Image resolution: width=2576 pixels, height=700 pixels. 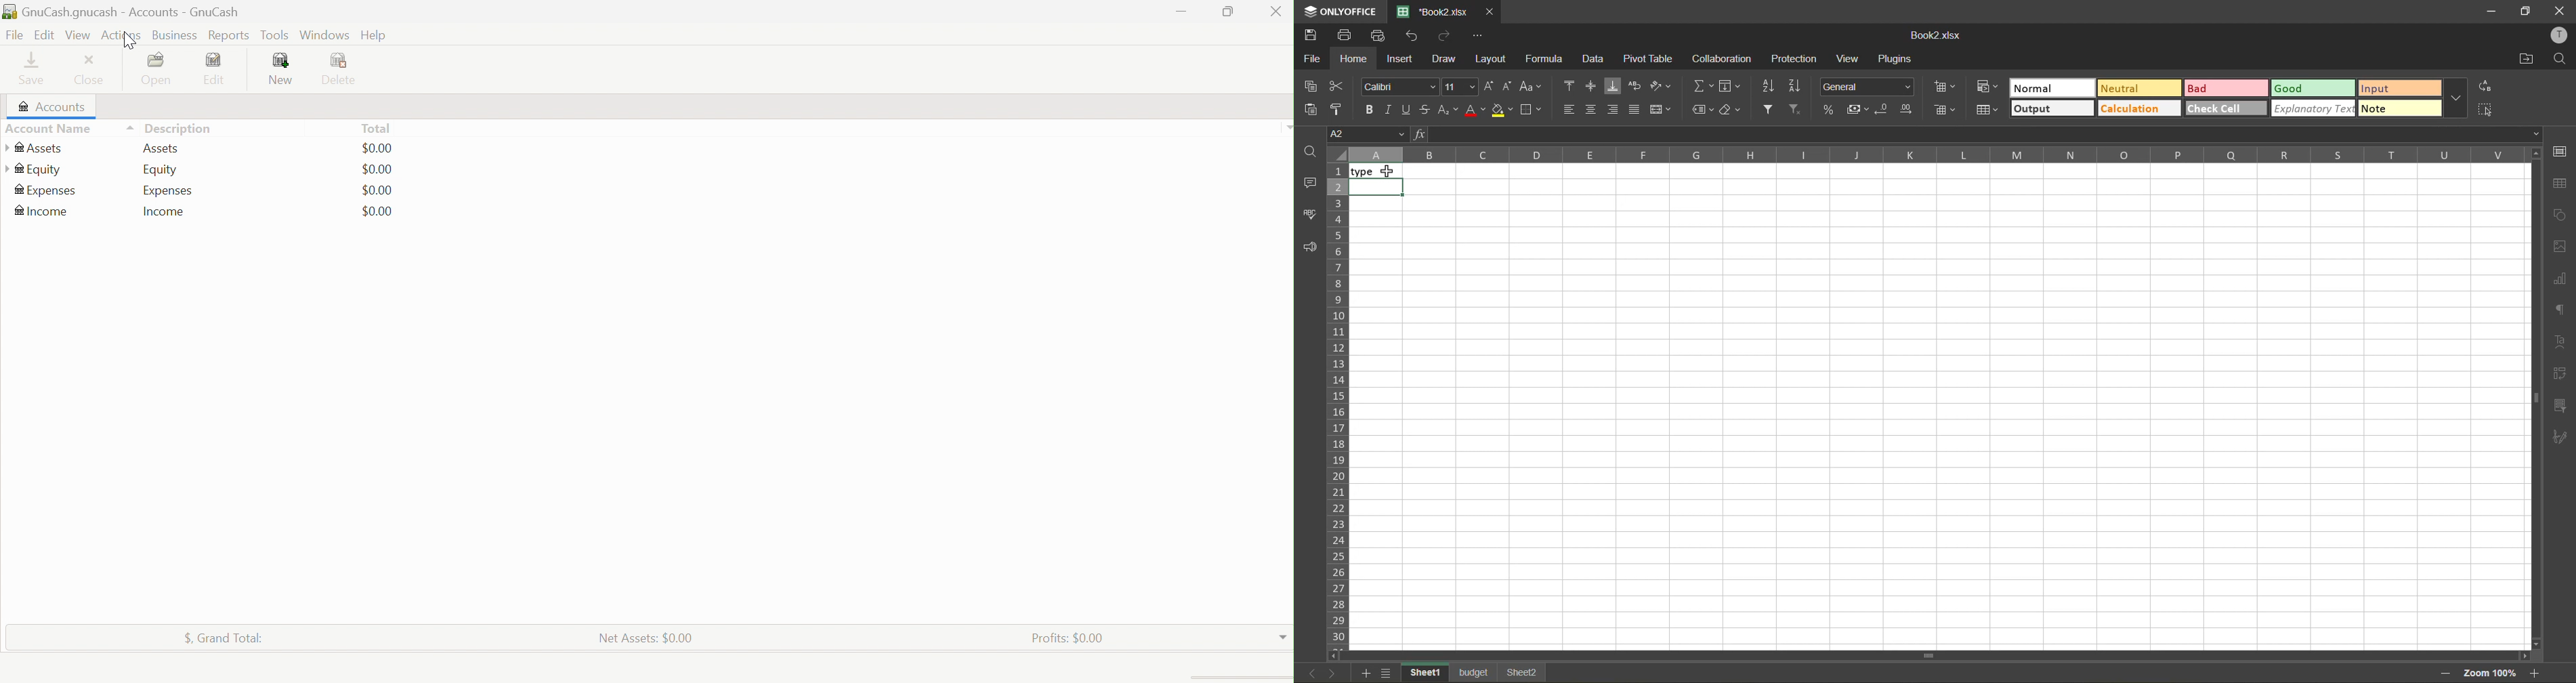 I want to click on format as table, so click(x=1987, y=111).